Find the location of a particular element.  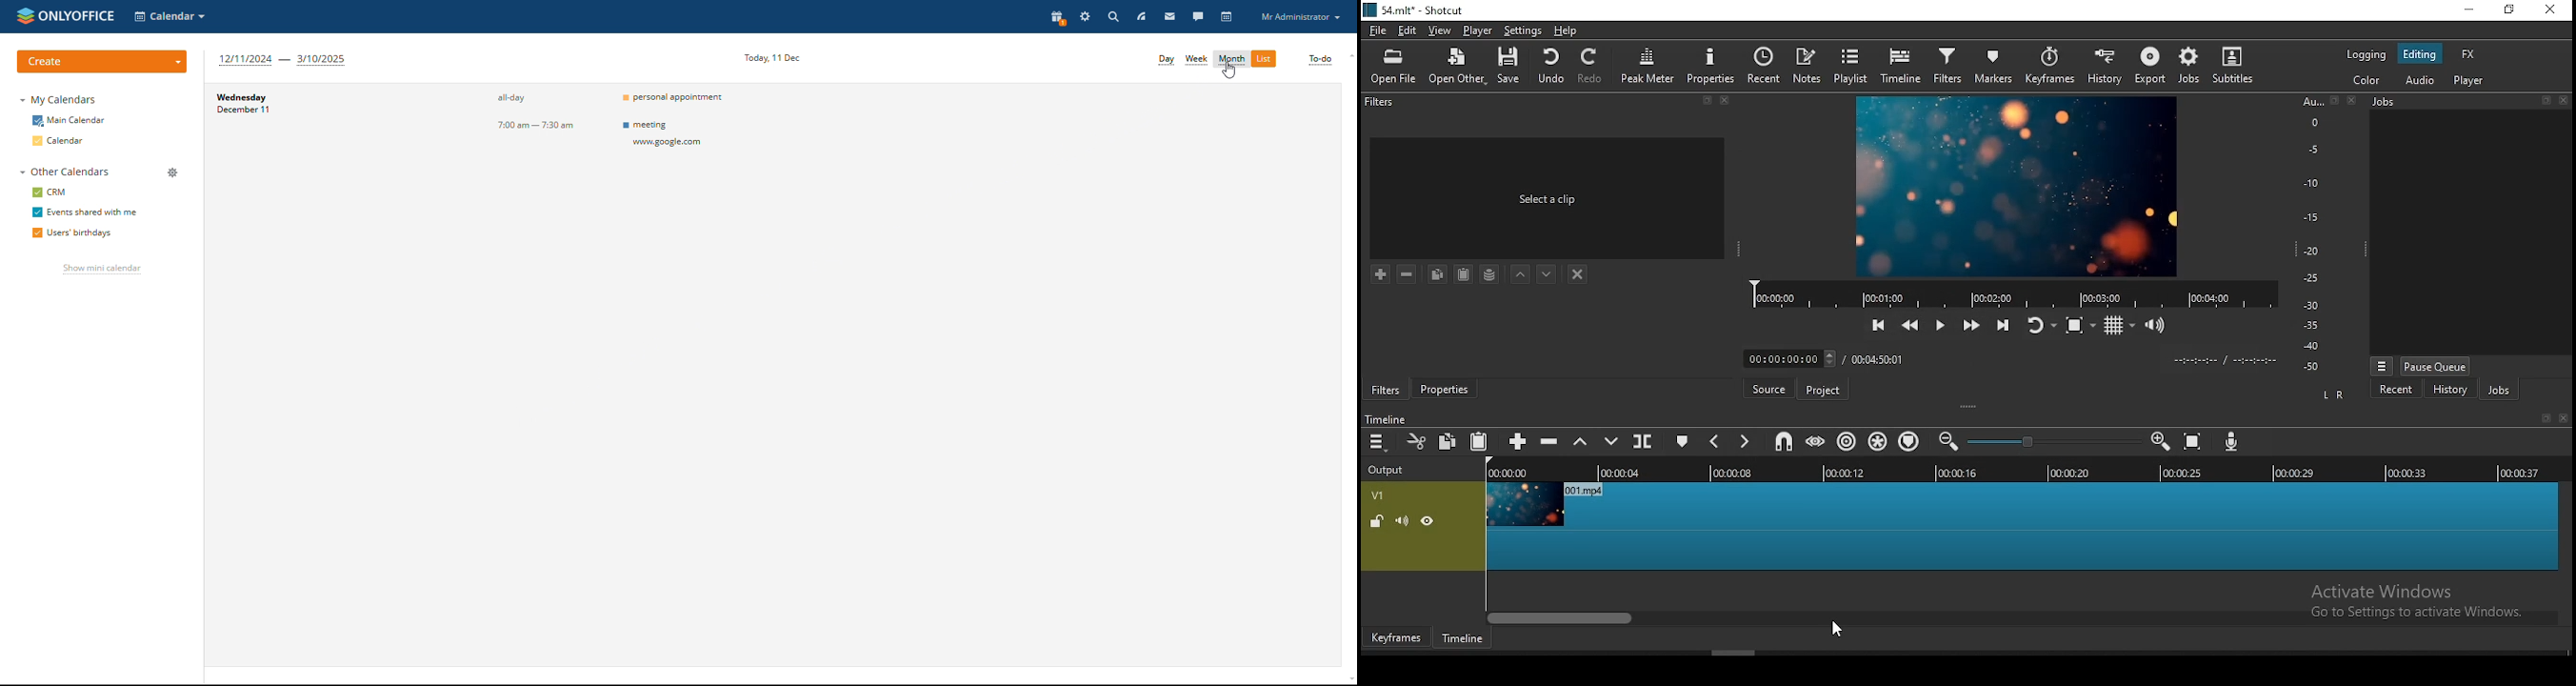

meeting is located at coordinates (679, 136).